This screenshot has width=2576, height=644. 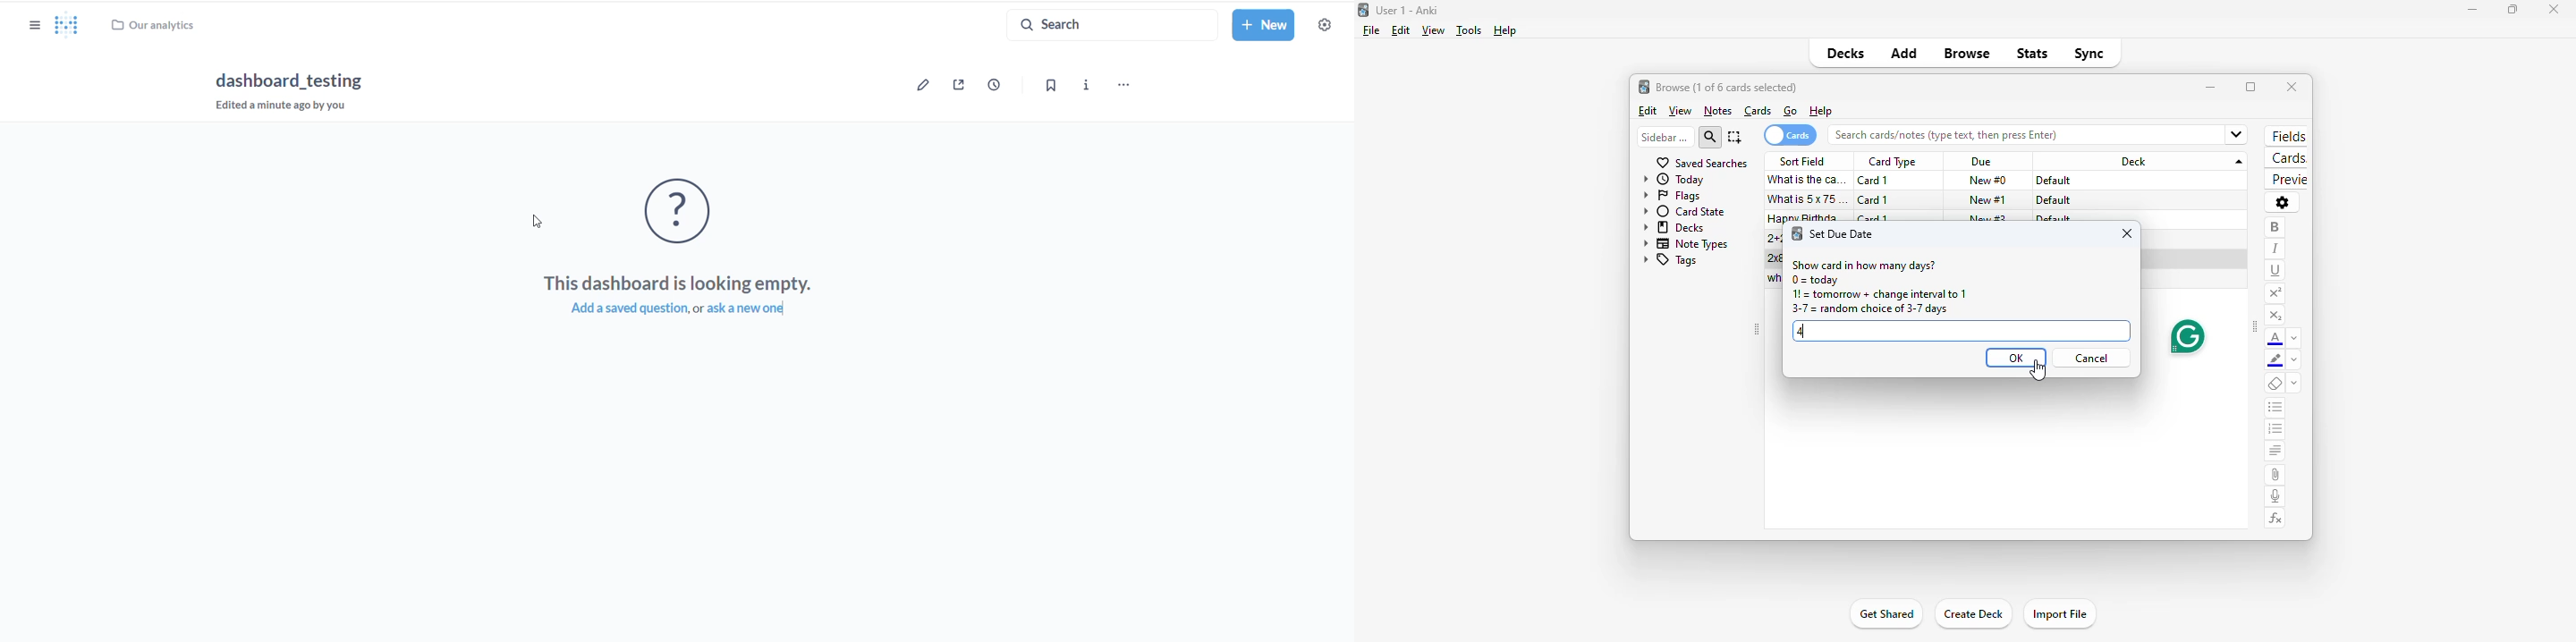 I want to click on cards, so click(x=1758, y=111).